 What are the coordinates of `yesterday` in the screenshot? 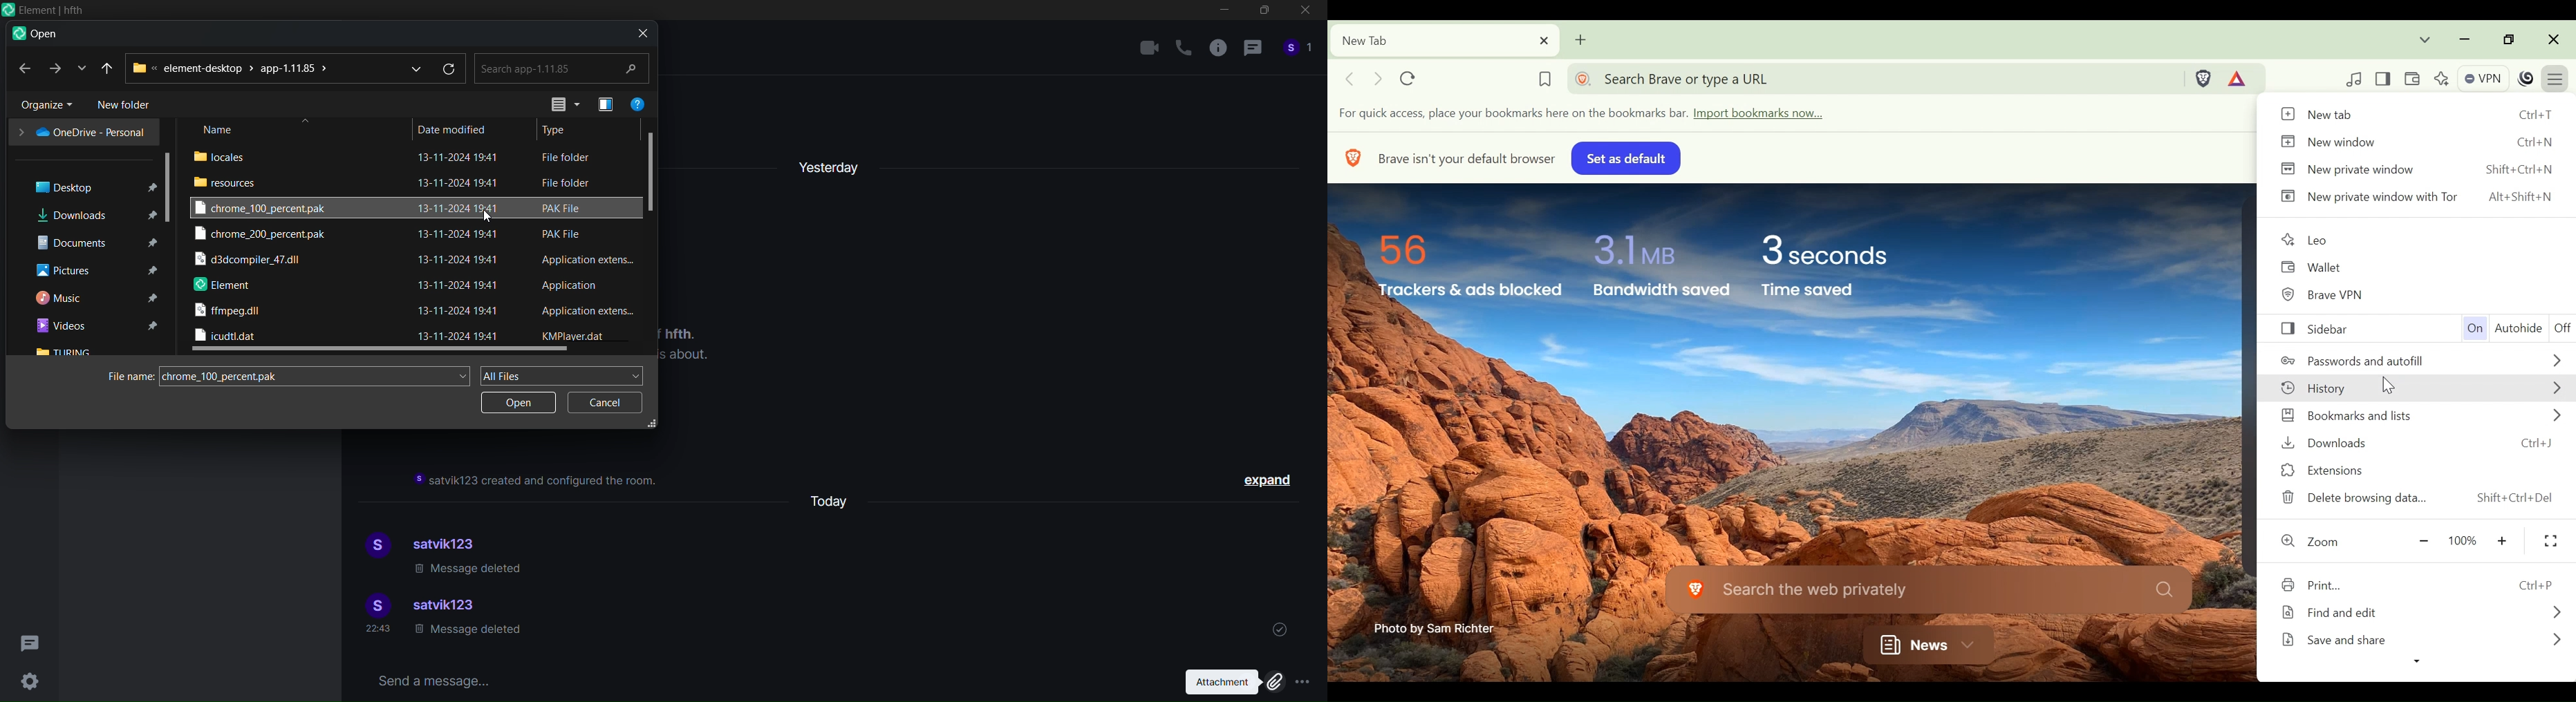 It's located at (830, 163).